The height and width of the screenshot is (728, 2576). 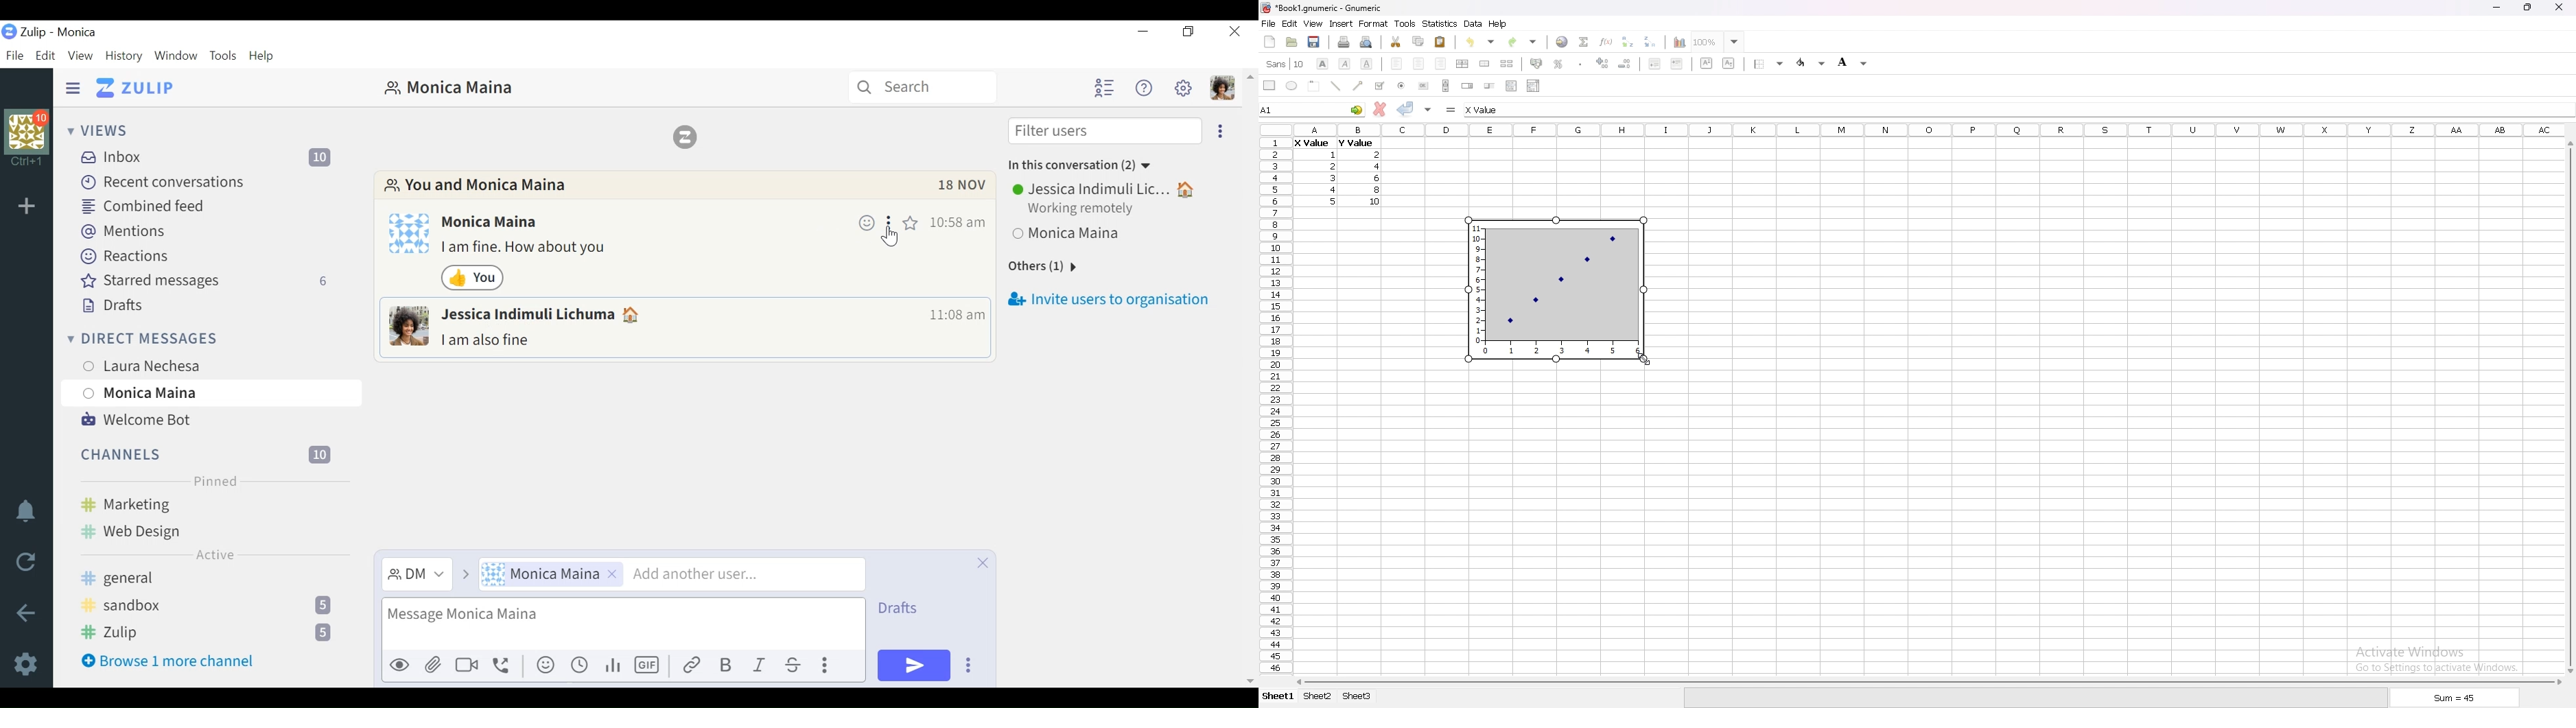 What do you see at coordinates (980, 564) in the screenshot?
I see `close` at bounding box center [980, 564].